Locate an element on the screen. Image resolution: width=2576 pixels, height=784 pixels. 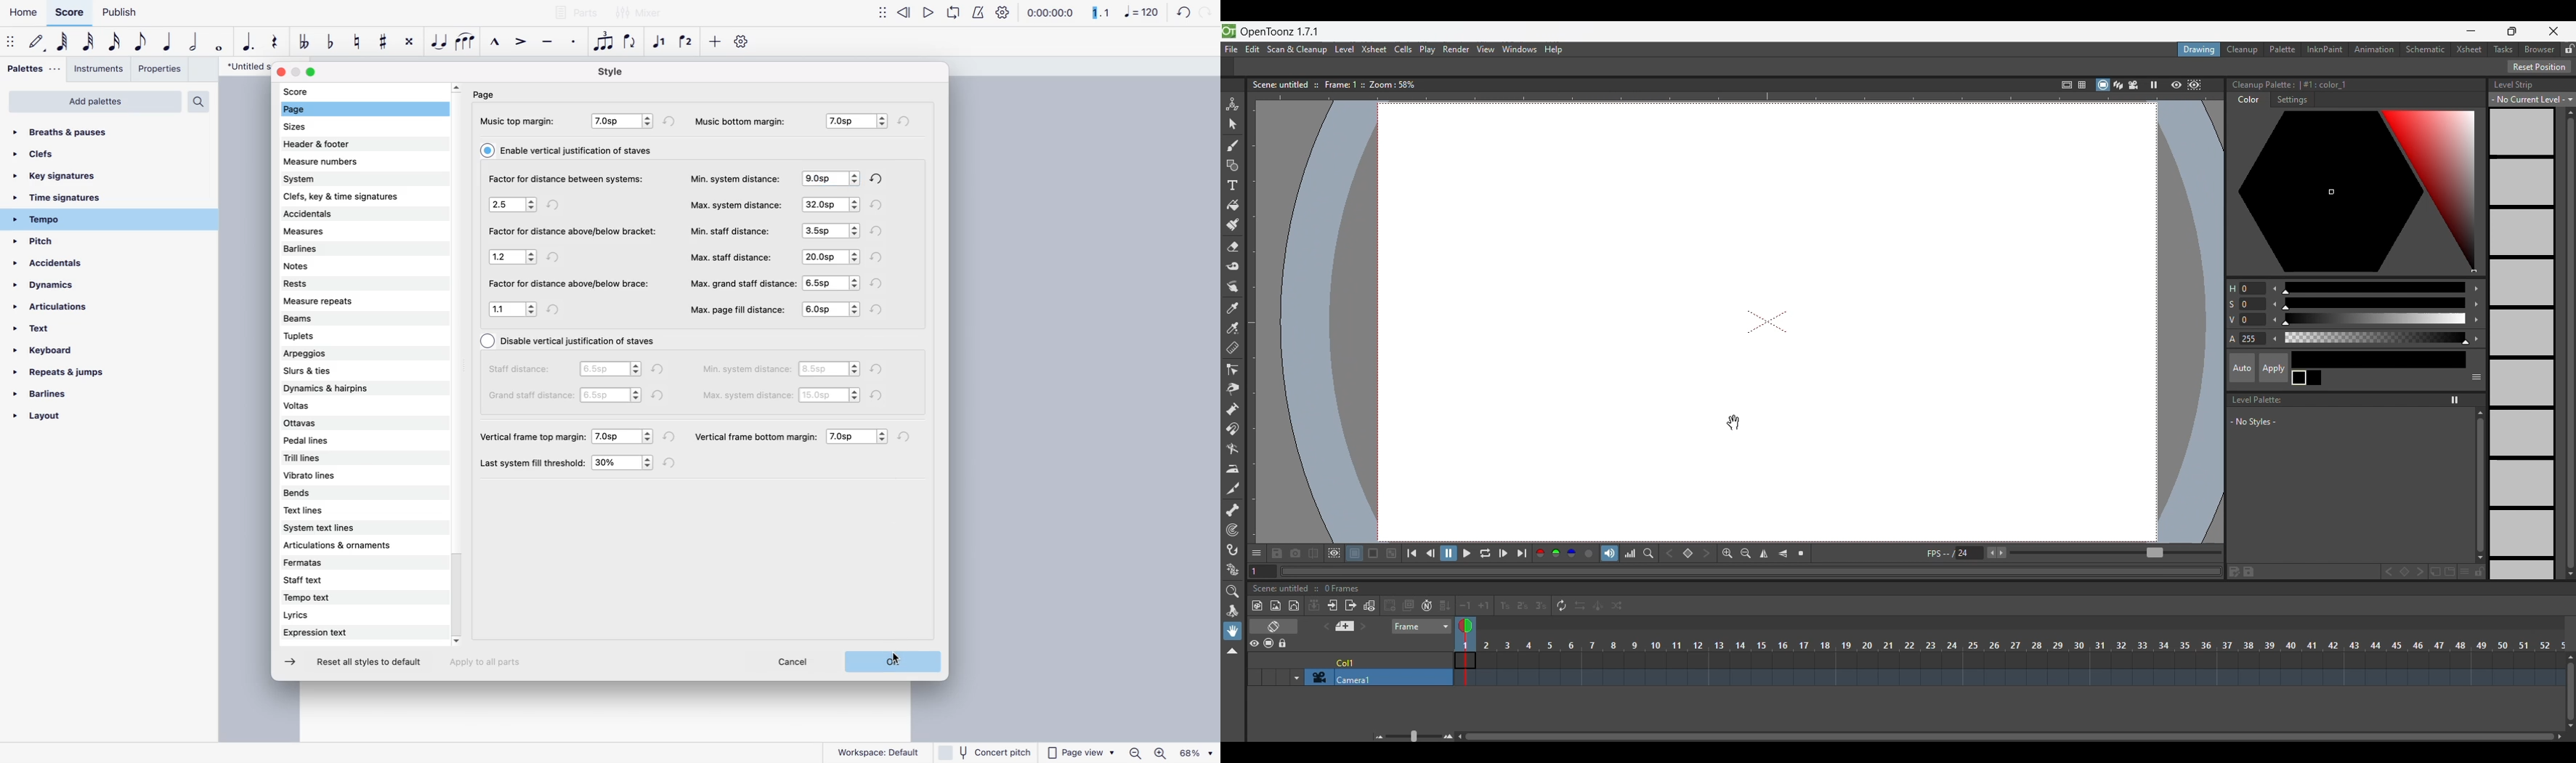
measure repeats is located at coordinates (331, 302).